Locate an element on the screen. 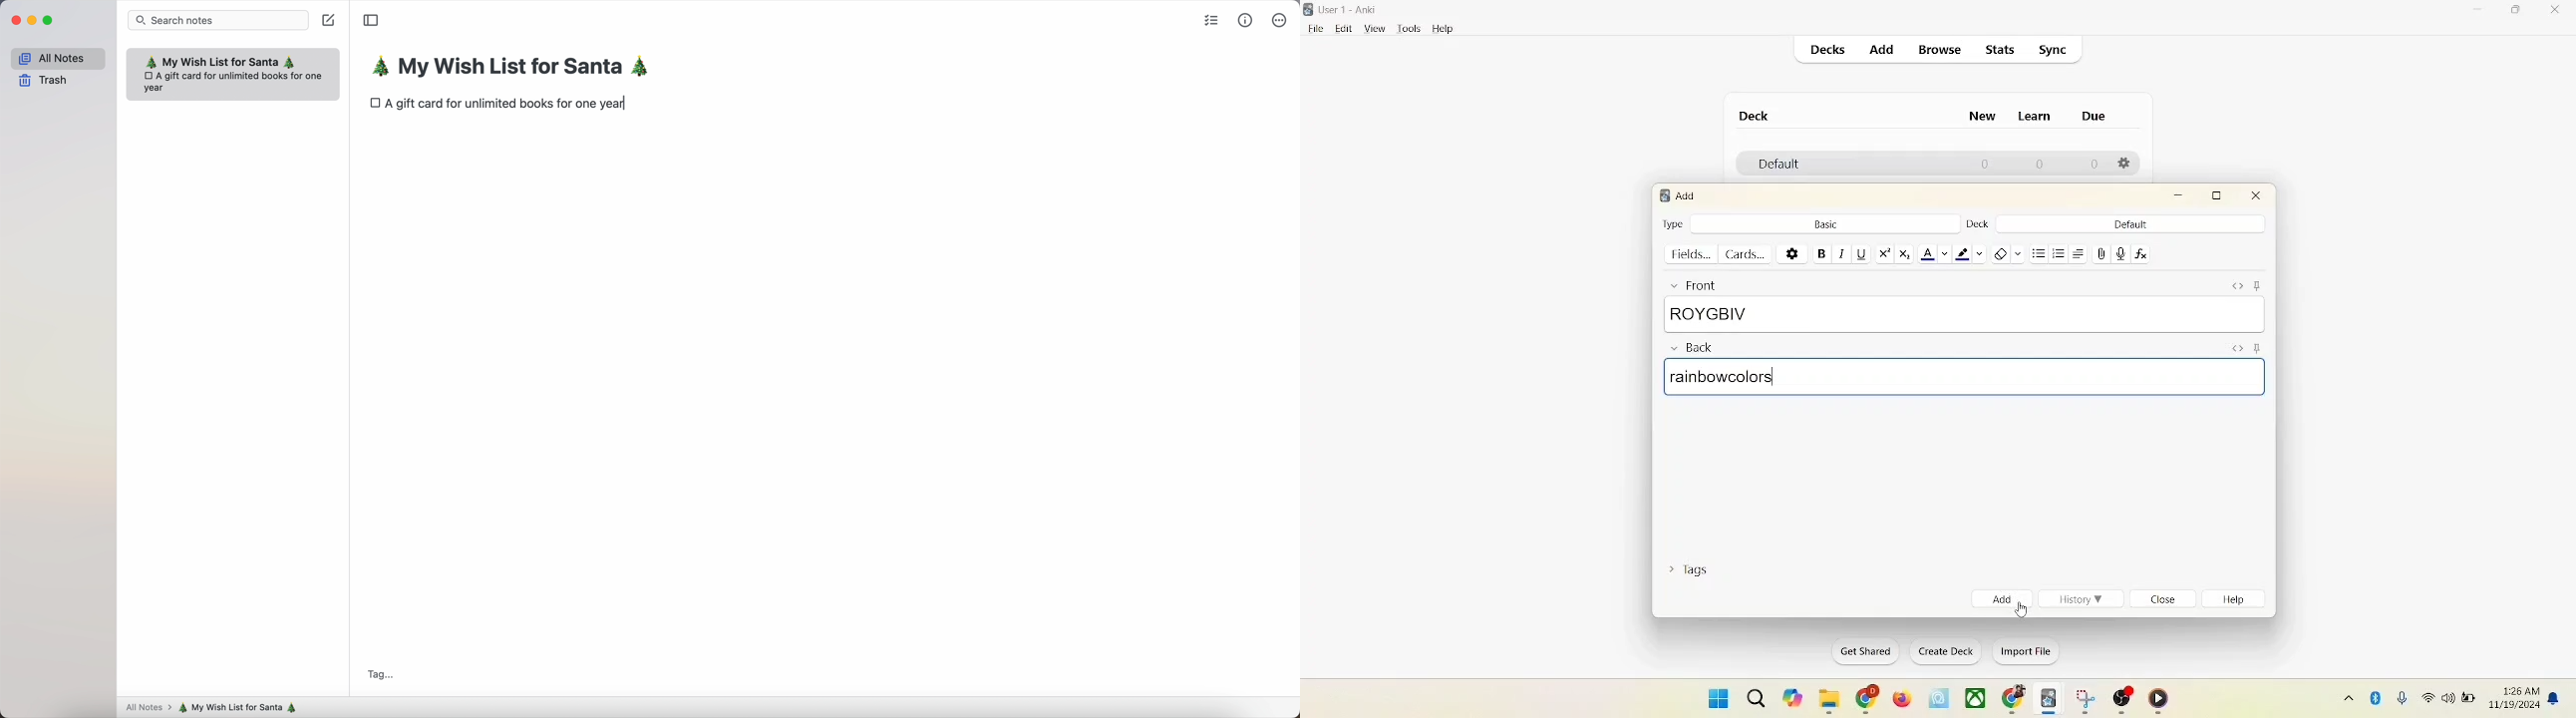 The width and height of the screenshot is (2576, 728). check list is located at coordinates (1210, 19).